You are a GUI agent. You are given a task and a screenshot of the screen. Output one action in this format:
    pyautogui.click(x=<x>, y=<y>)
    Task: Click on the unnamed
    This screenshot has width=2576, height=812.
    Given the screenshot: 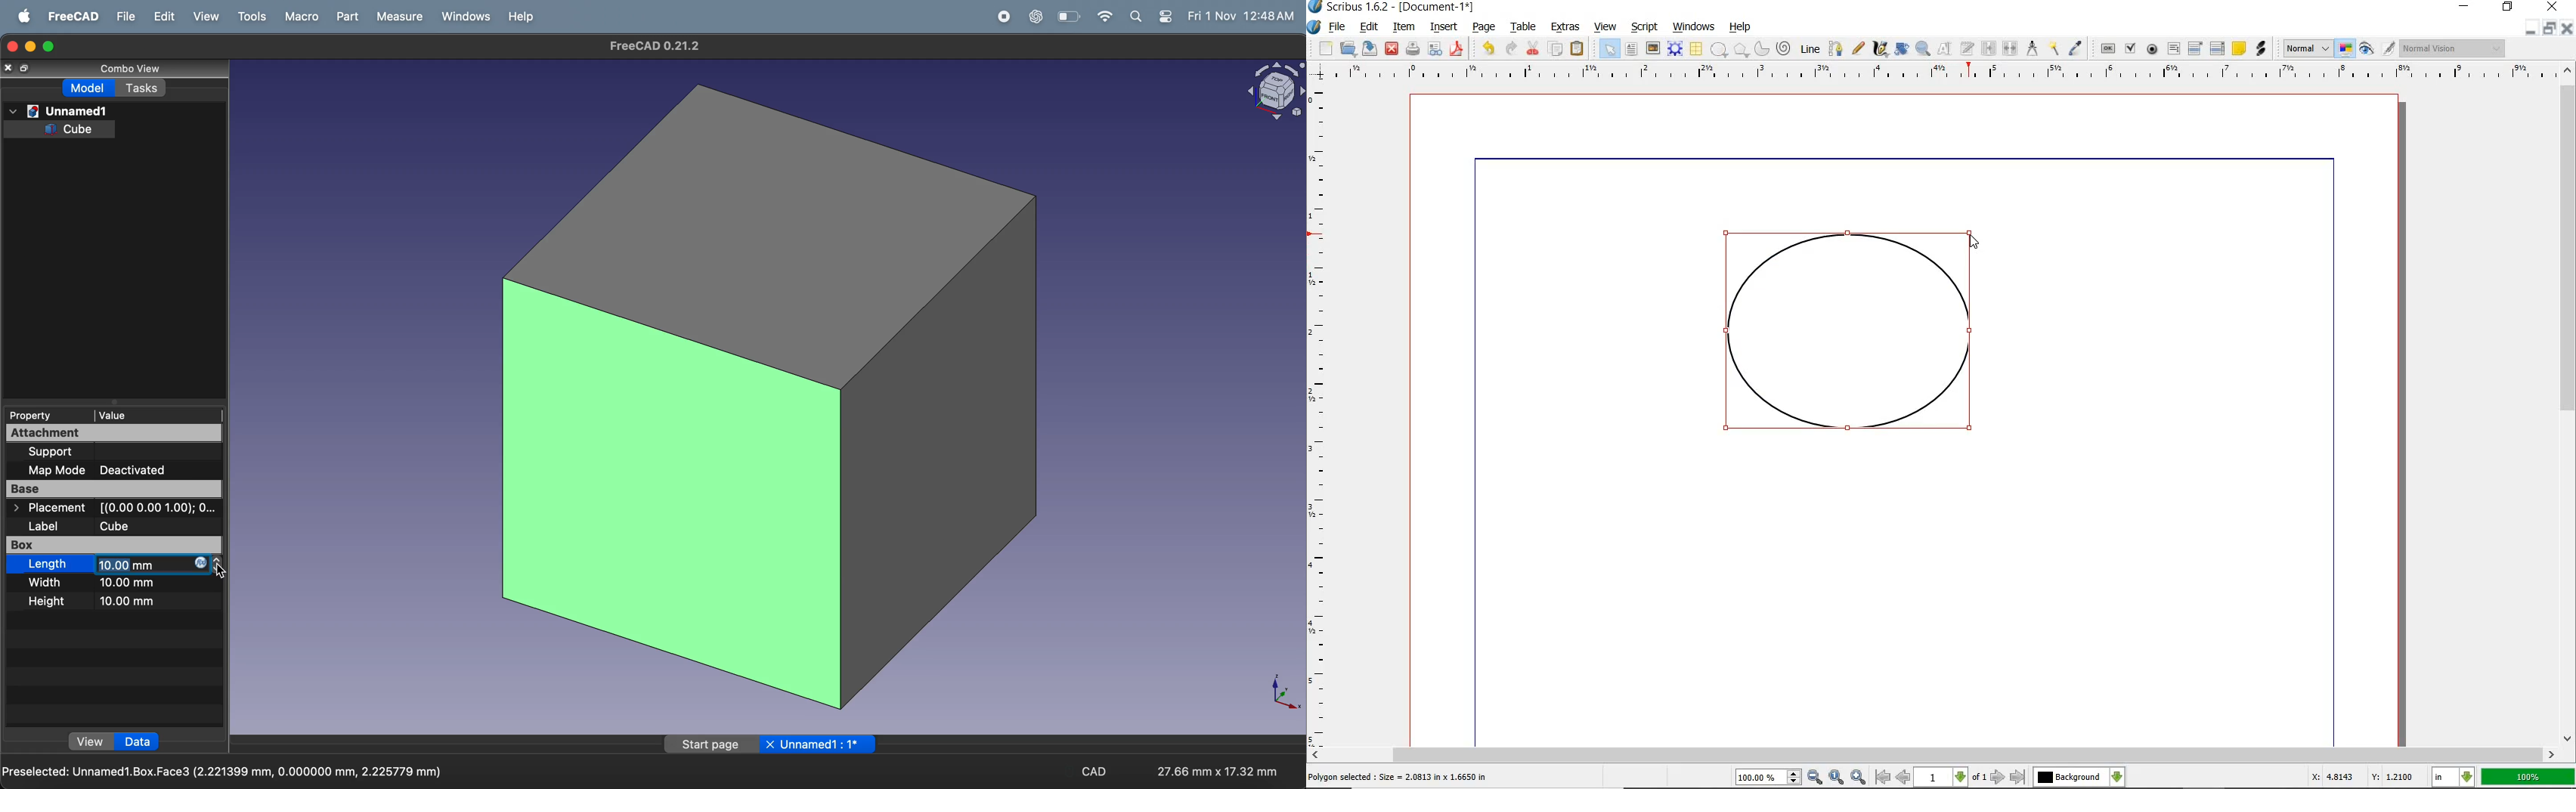 What is the action you would take?
    pyautogui.click(x=58, y=110)
    